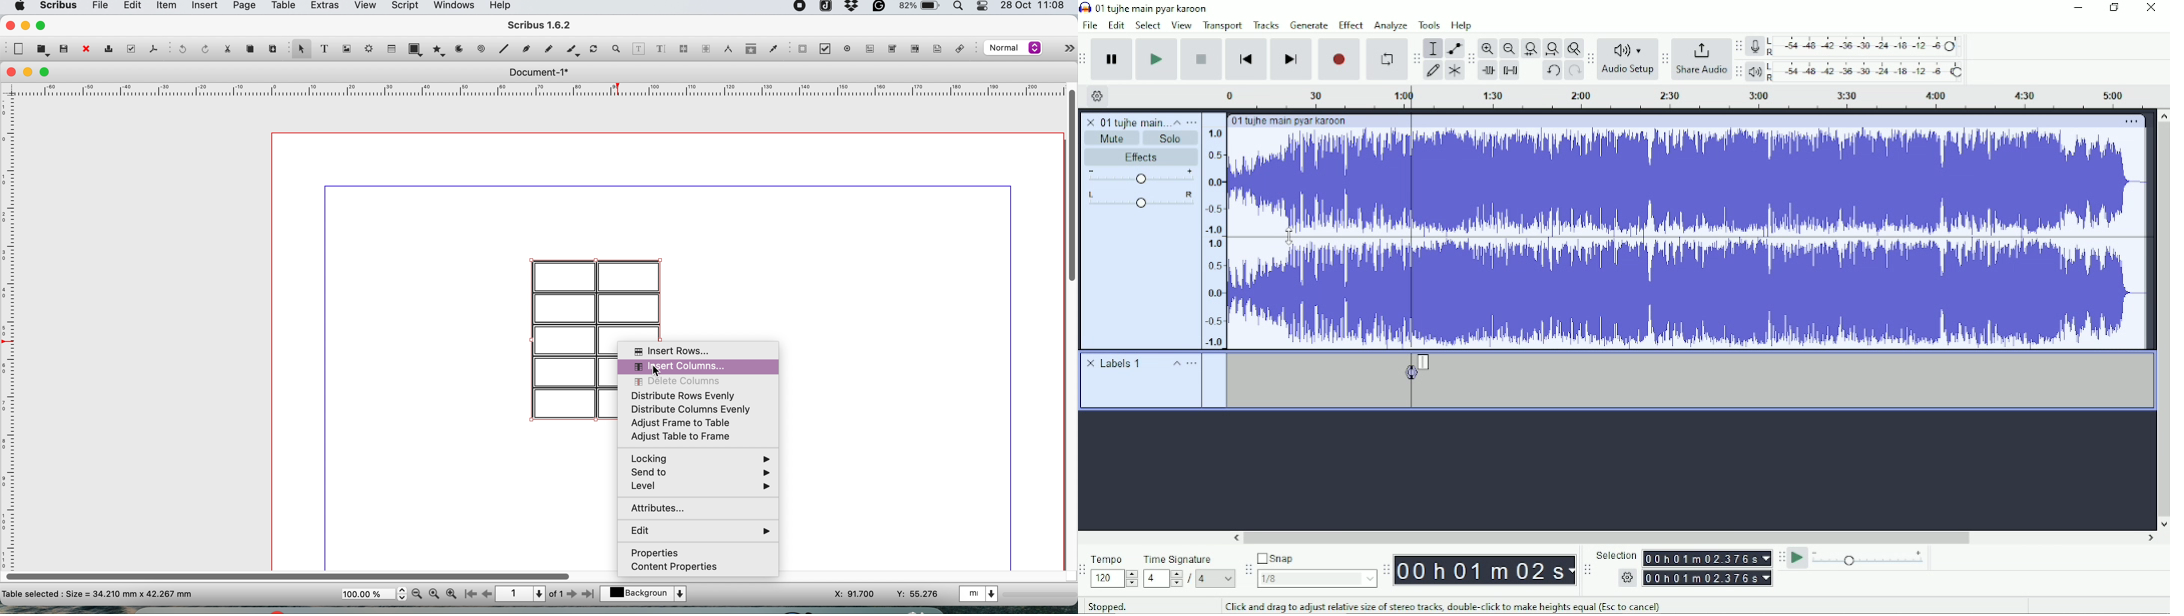  What do you see at coordinates (699, 458) in the screenshot?
I see `locking ` at bounding box center [699, 458].